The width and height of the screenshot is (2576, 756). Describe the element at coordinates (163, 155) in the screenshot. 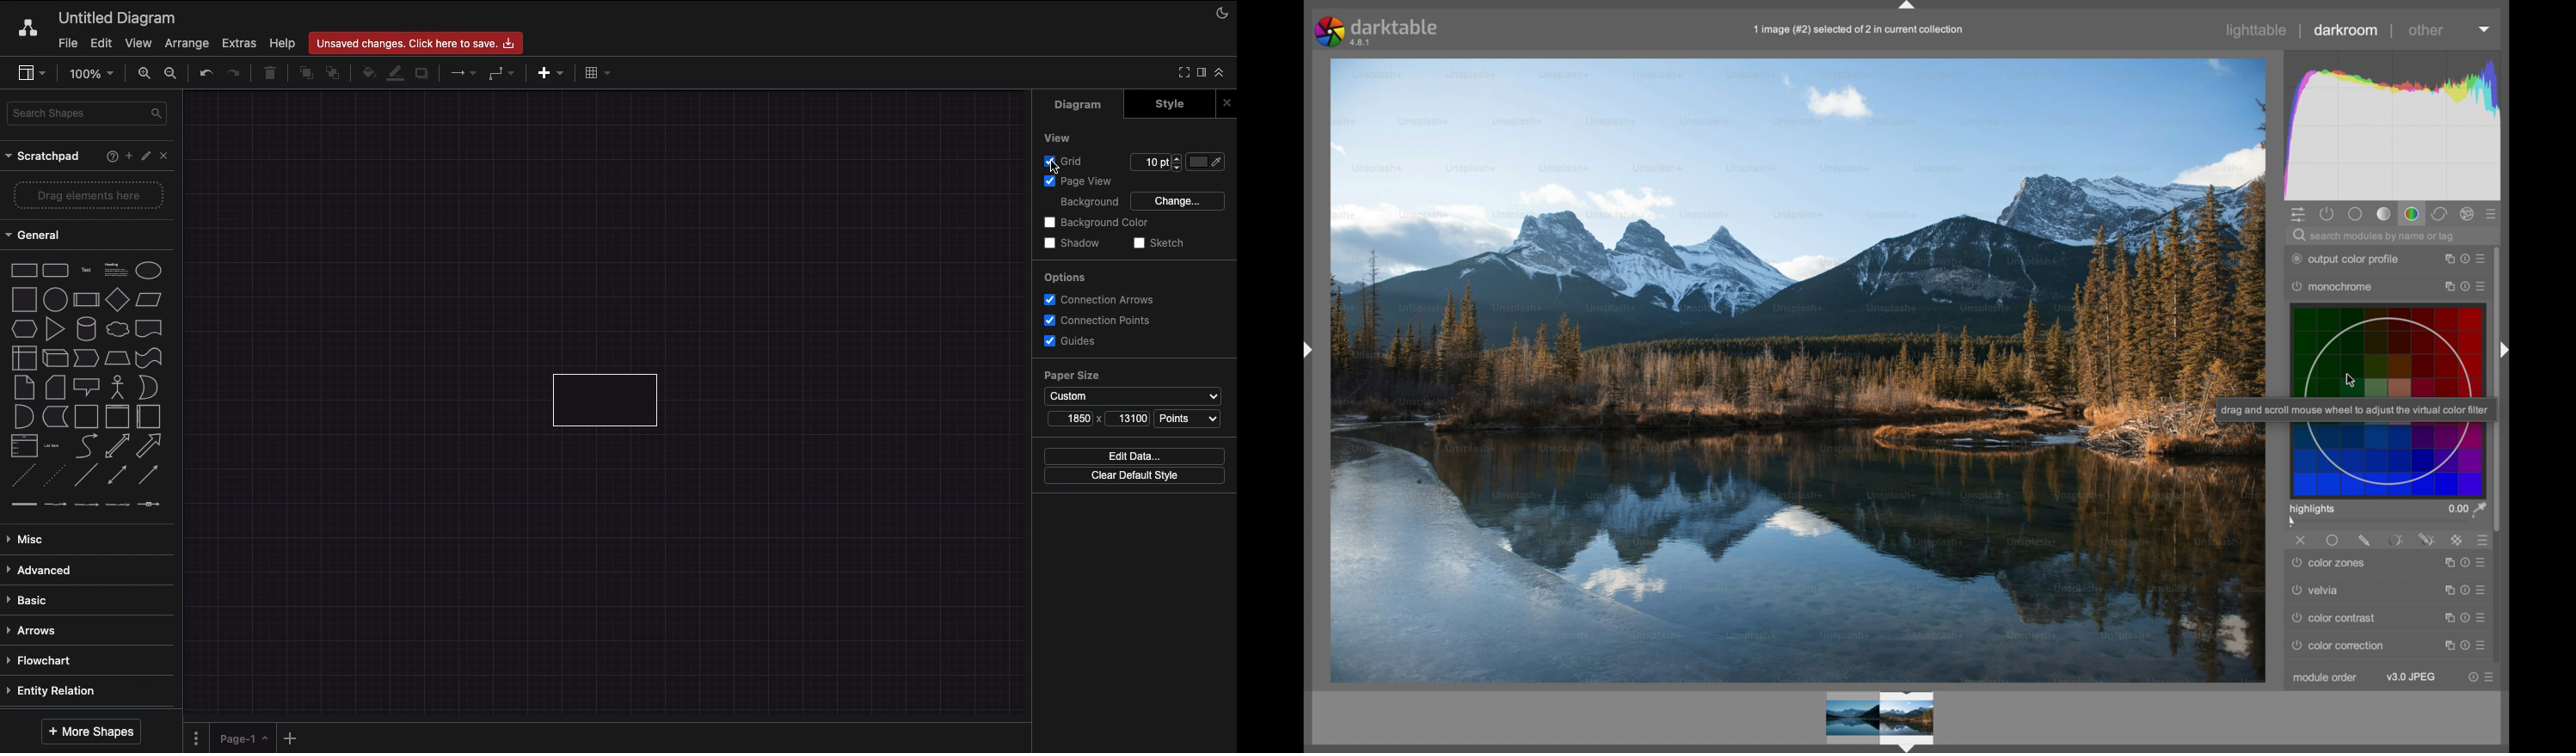

I see `Close` at that location.